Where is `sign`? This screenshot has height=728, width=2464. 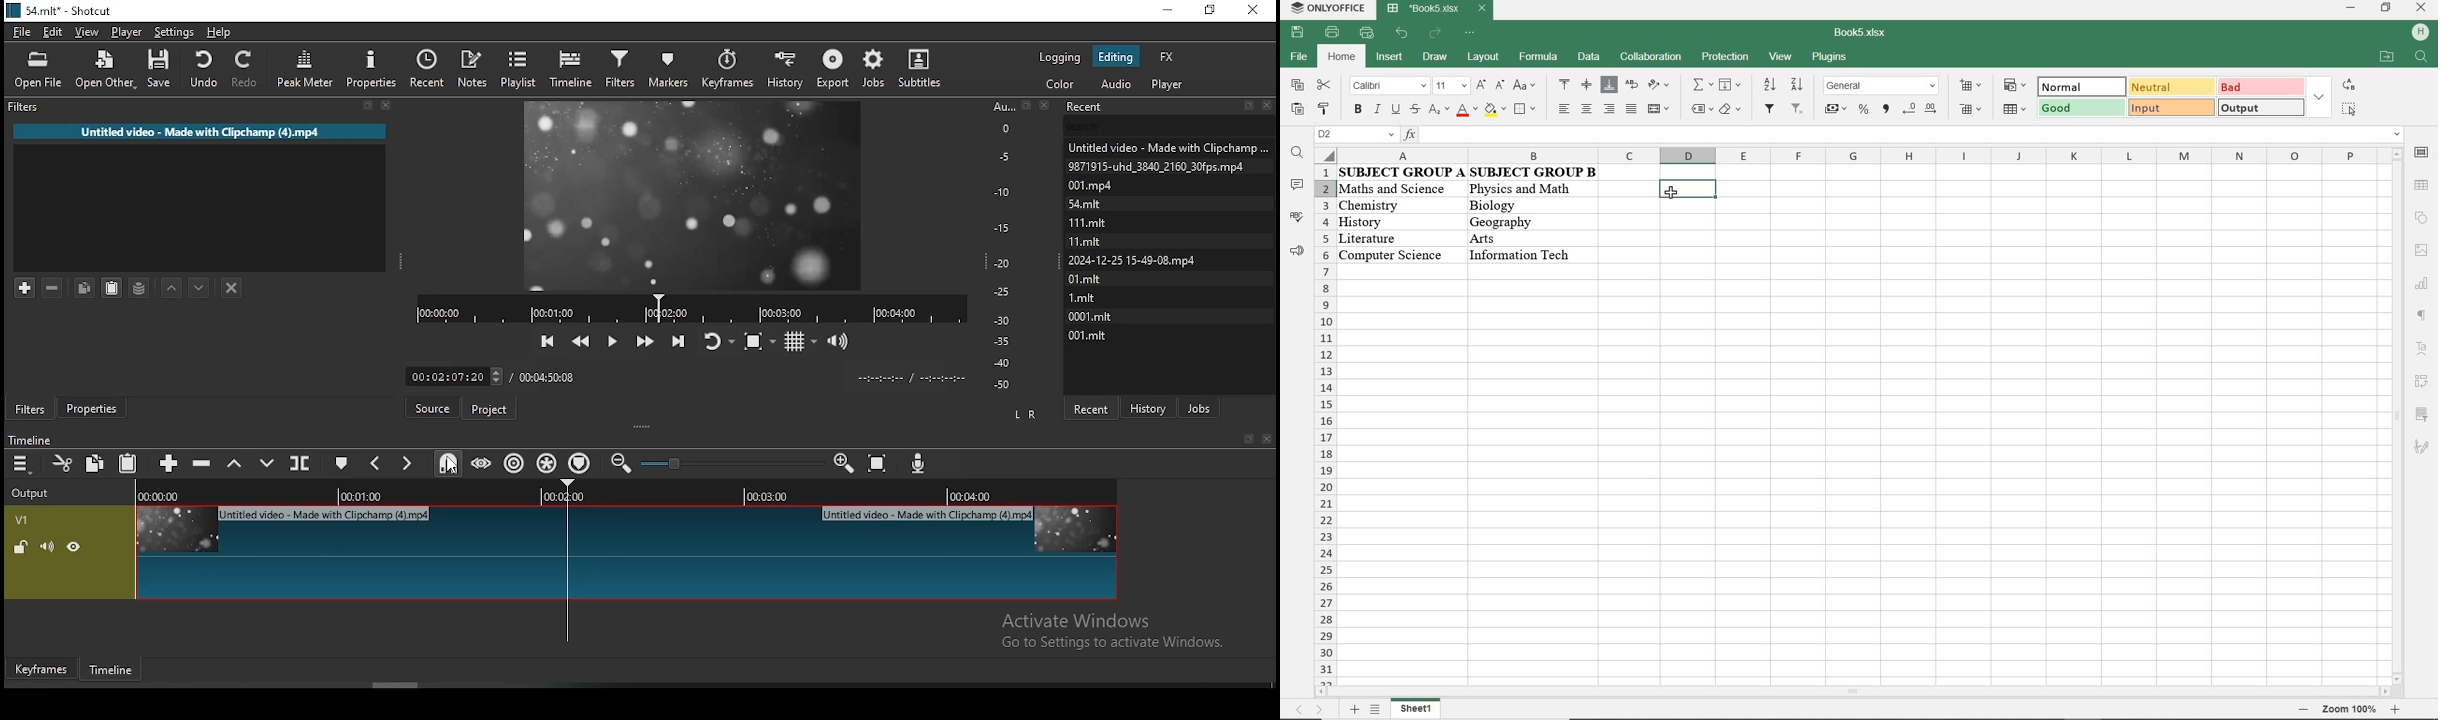 sign is located at coordinates (2421, 253).